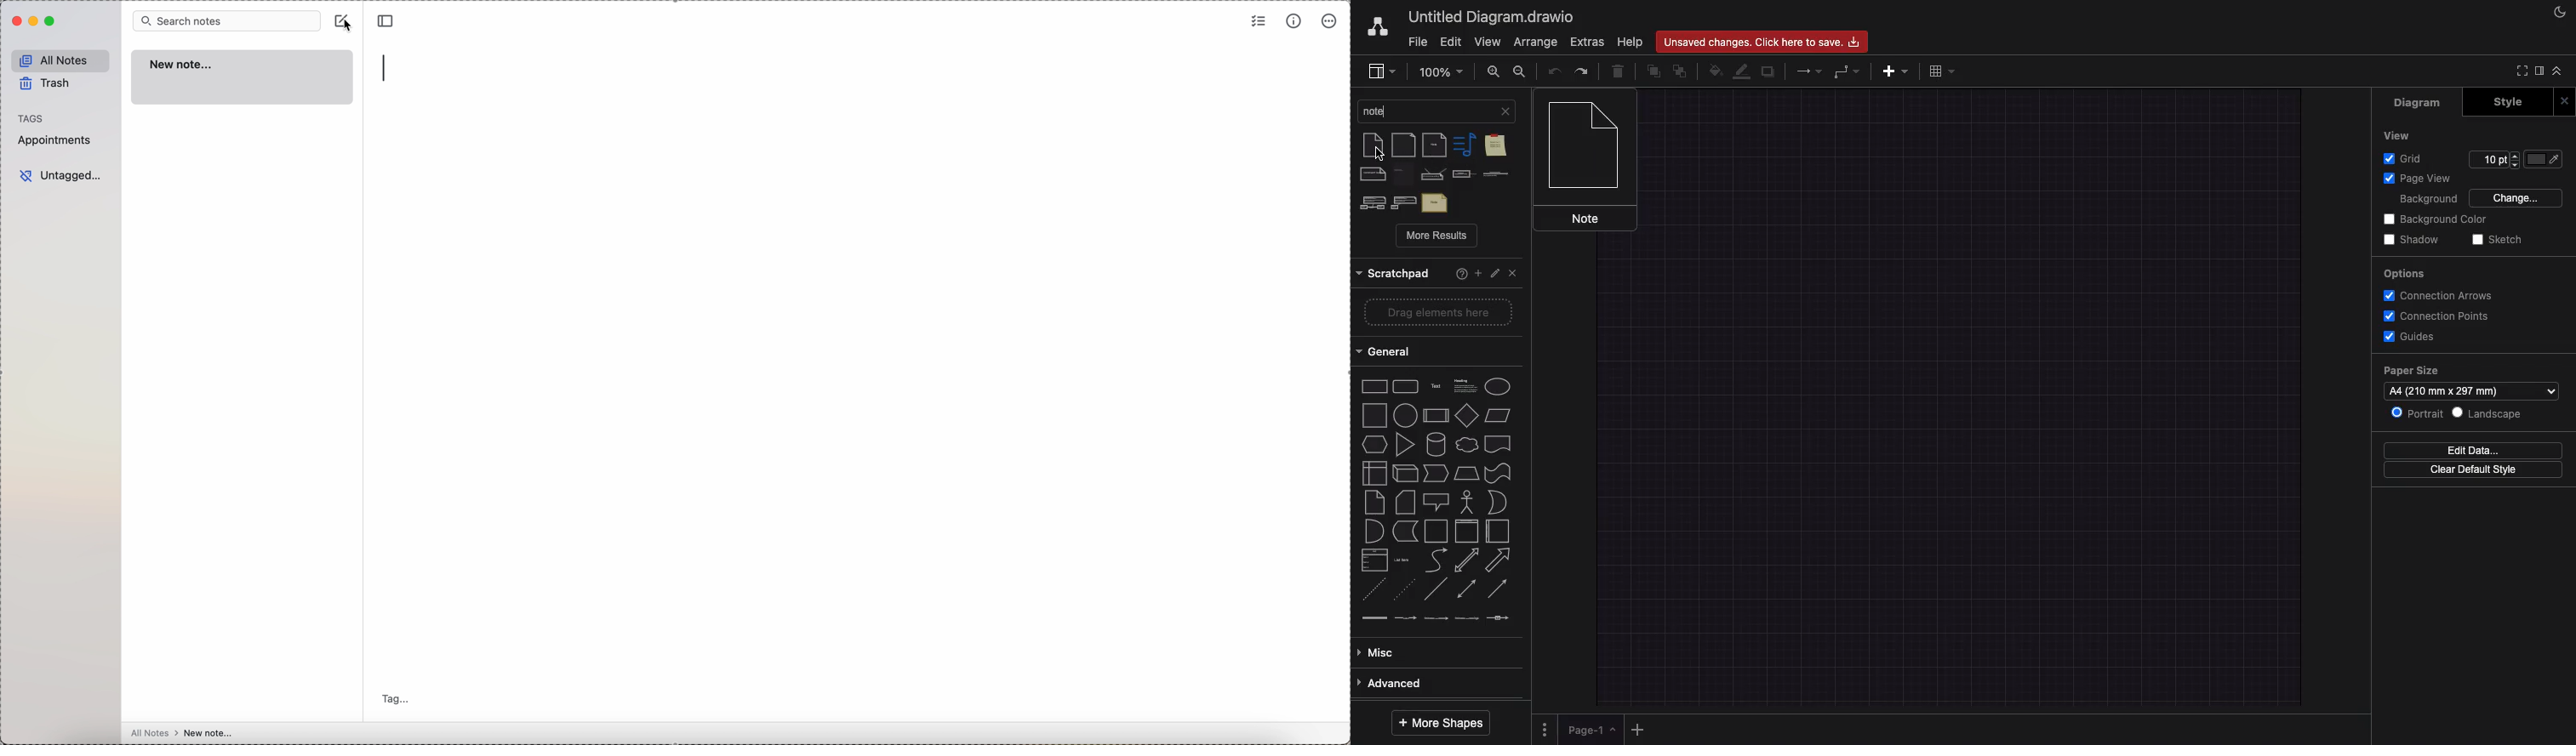  I want to click on text, so click(1435, 202).